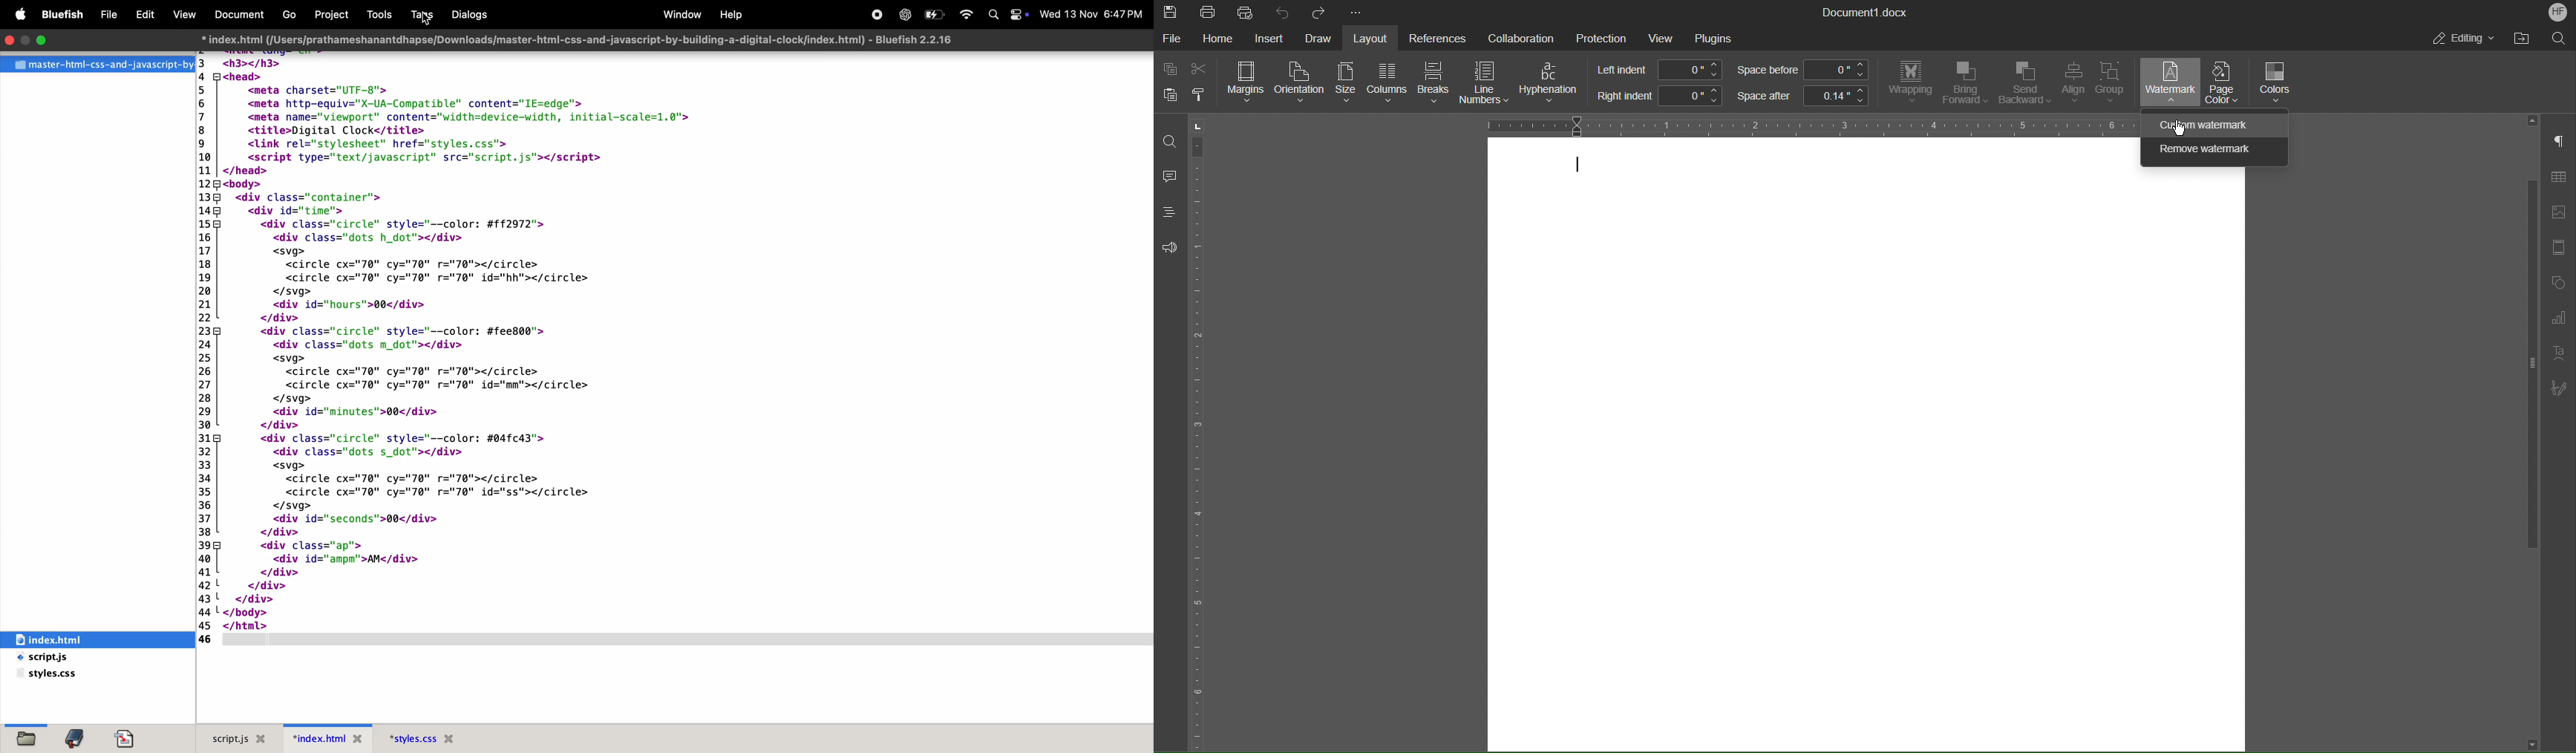 The height and width of the screenshot is (756, 2576). What do you see at coordinates (1802, 96) in the screenshot?
I see `Space after` at bounding box center [1802, 96].